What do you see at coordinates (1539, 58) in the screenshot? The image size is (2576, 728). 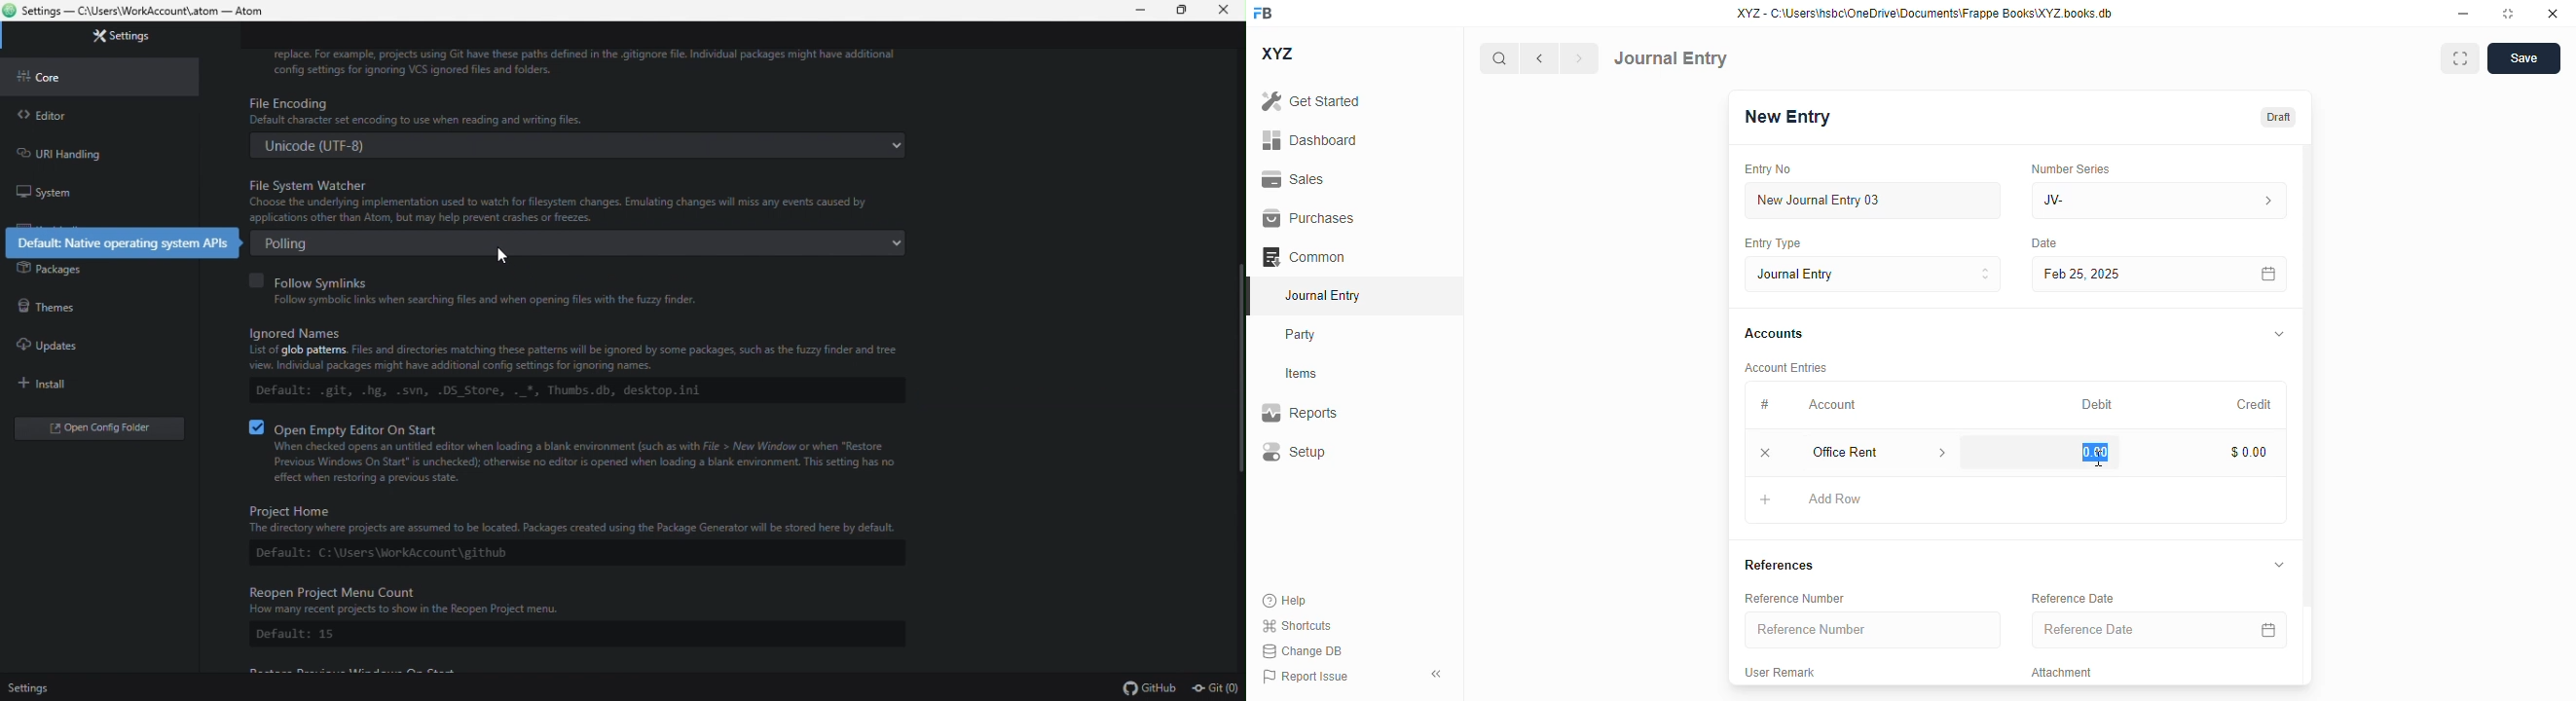 I see `previous` at bounding box center [1539, 58].